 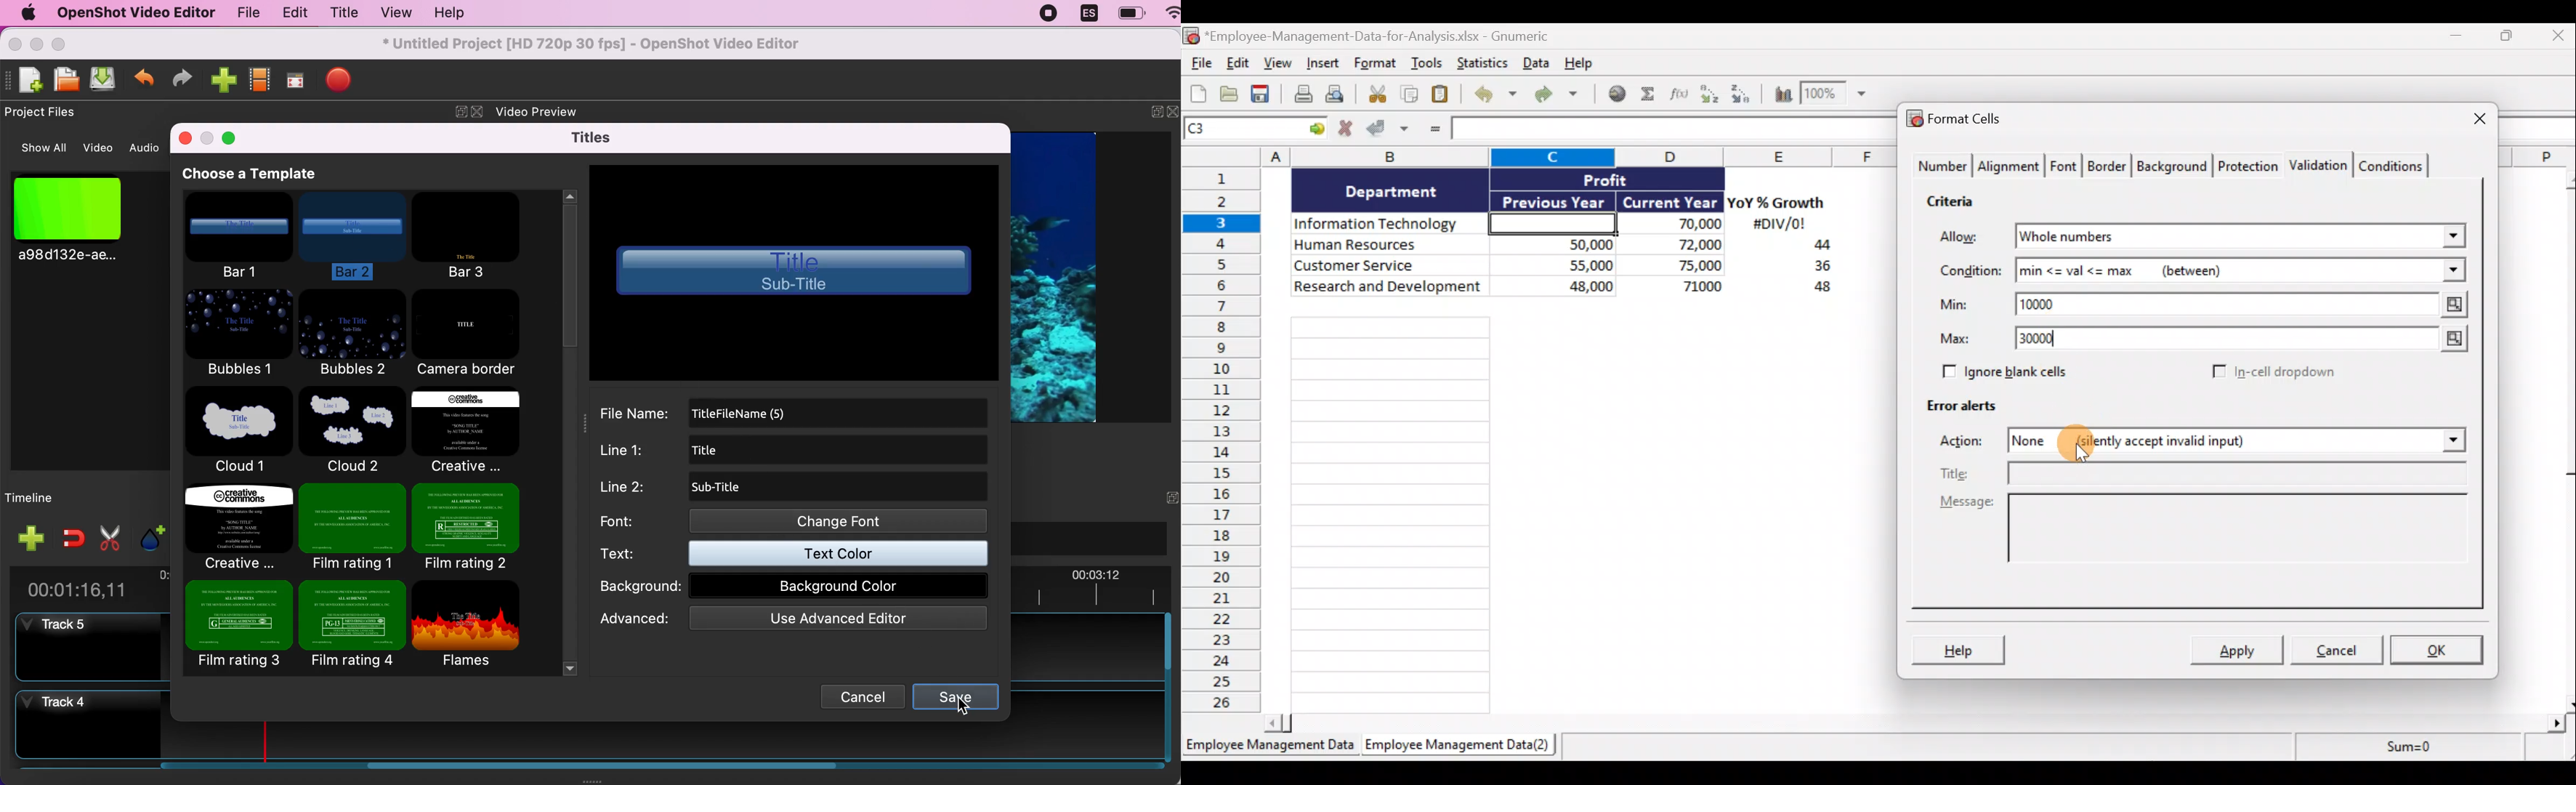 I want to click on maximize, so click(x=72, y=43).